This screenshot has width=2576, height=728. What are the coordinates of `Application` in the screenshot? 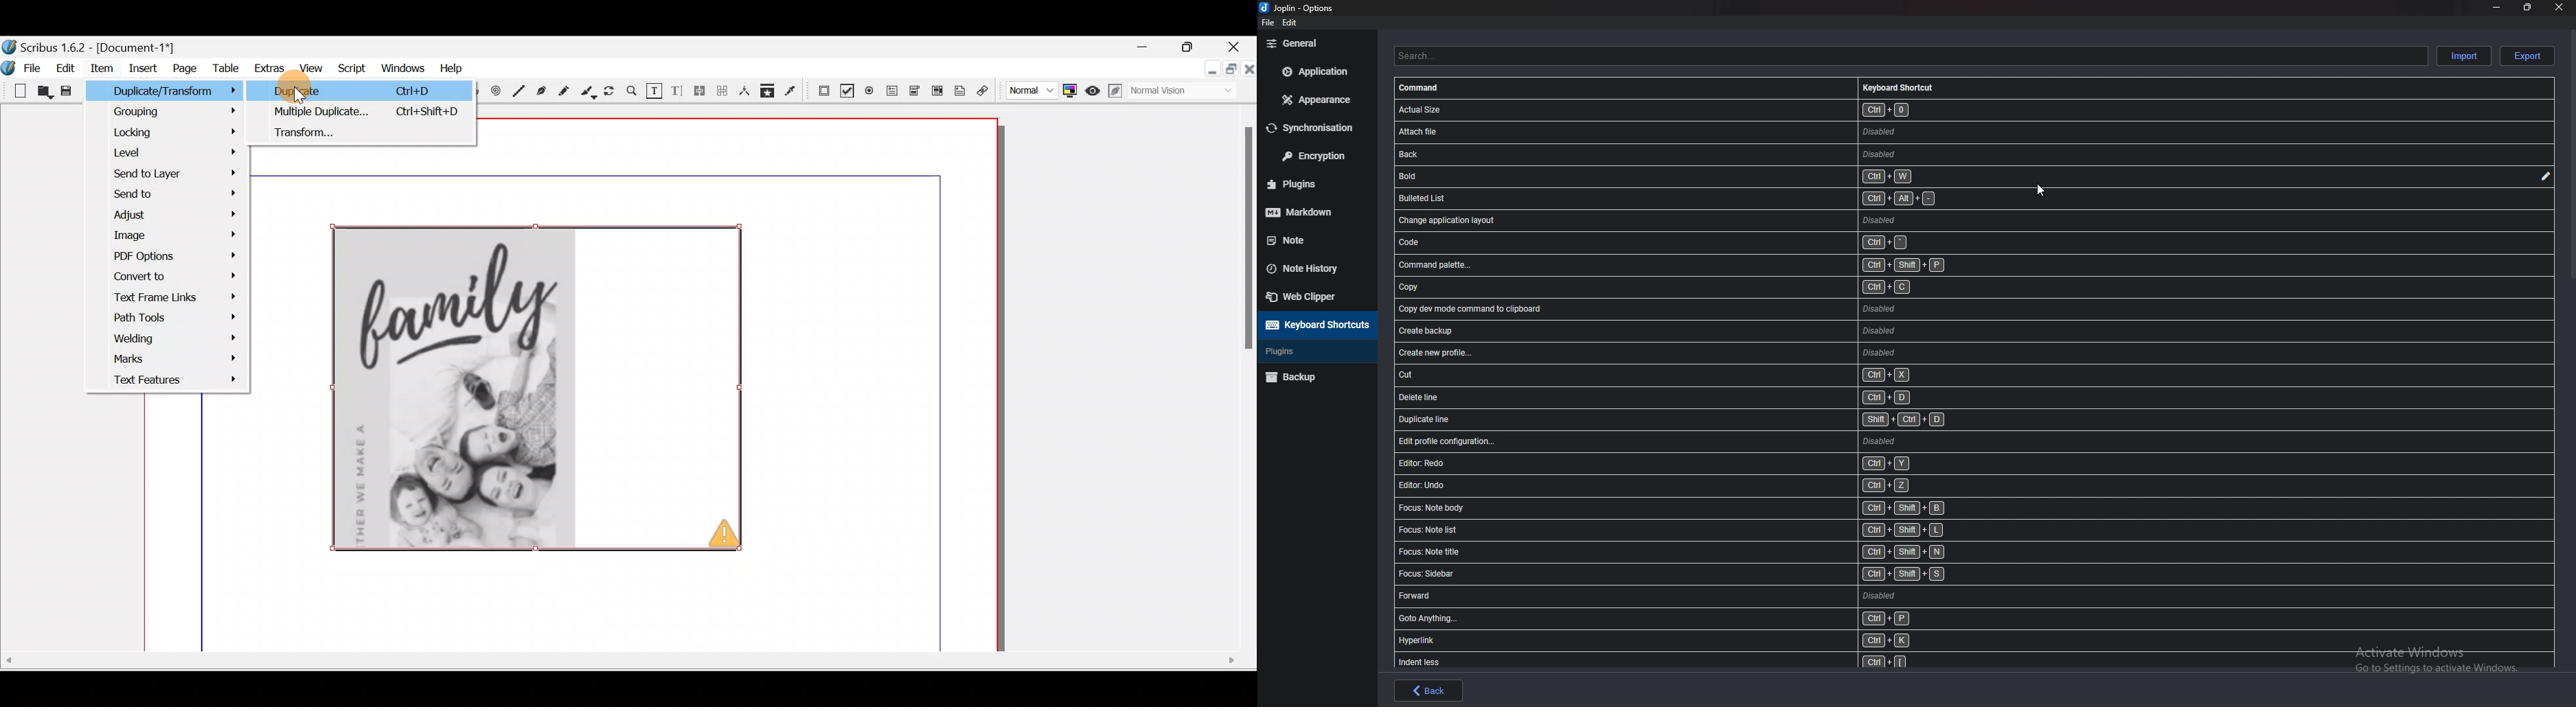 It's located at (1314, 71).